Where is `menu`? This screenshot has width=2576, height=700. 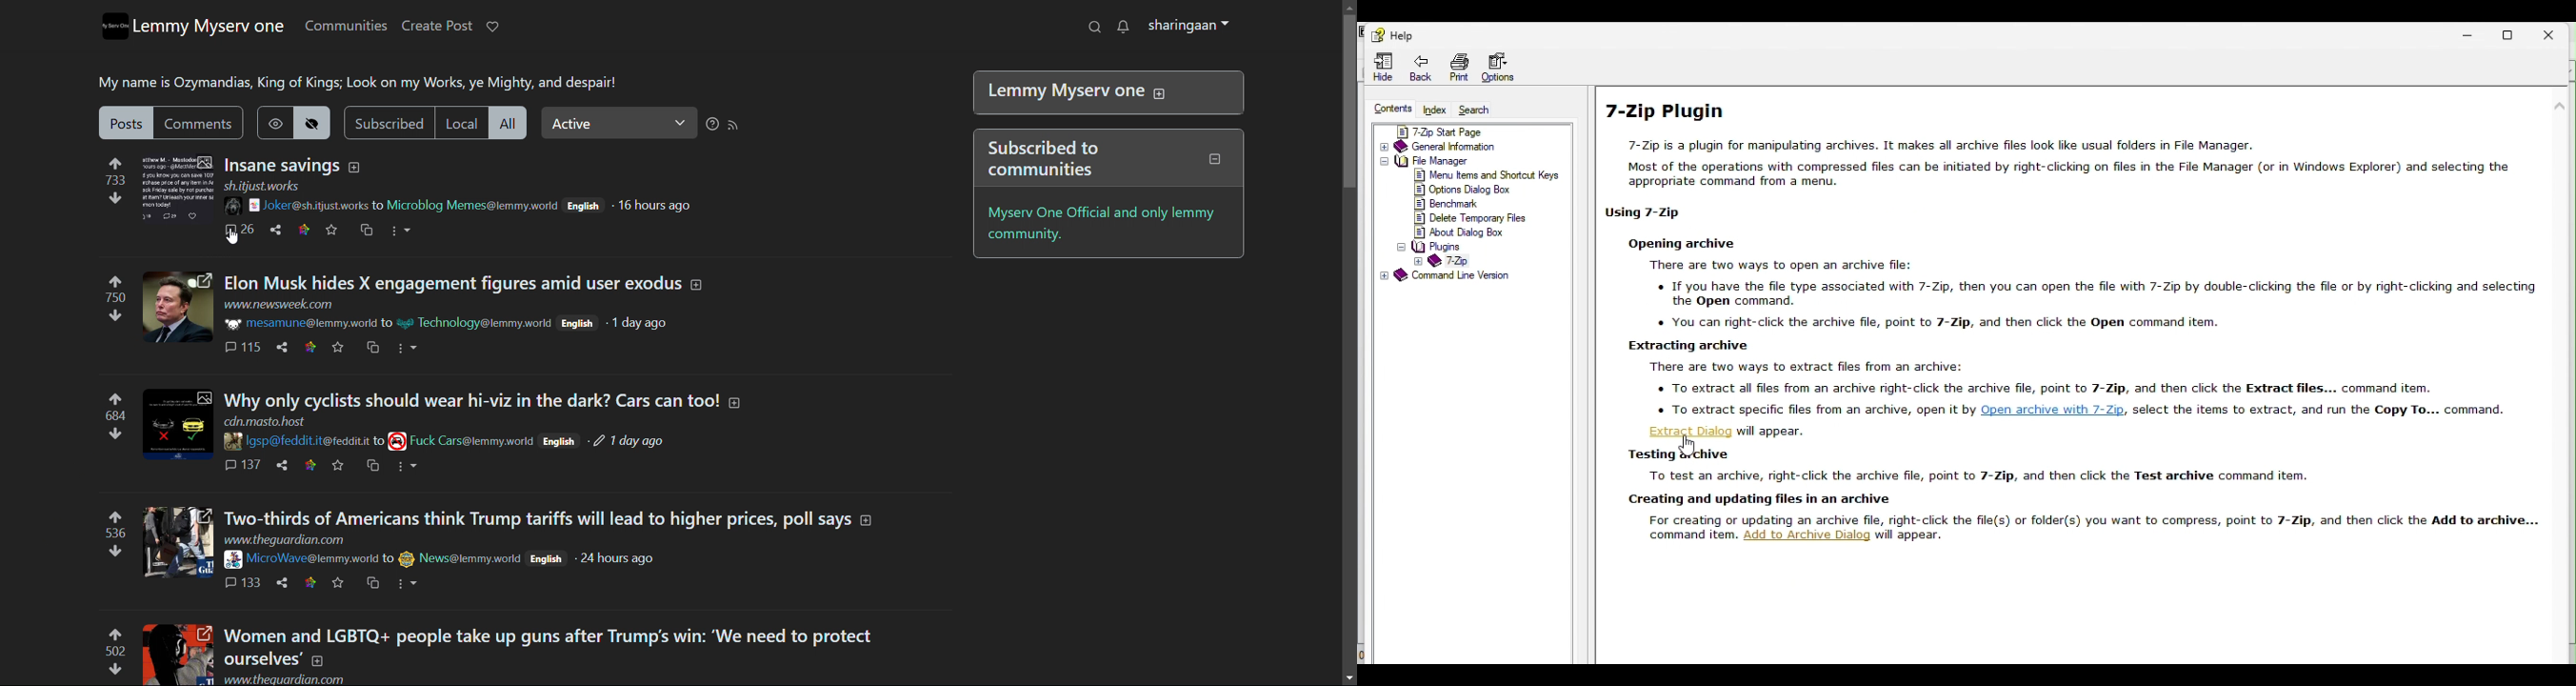
menu is located at coordinates (1488, 175).